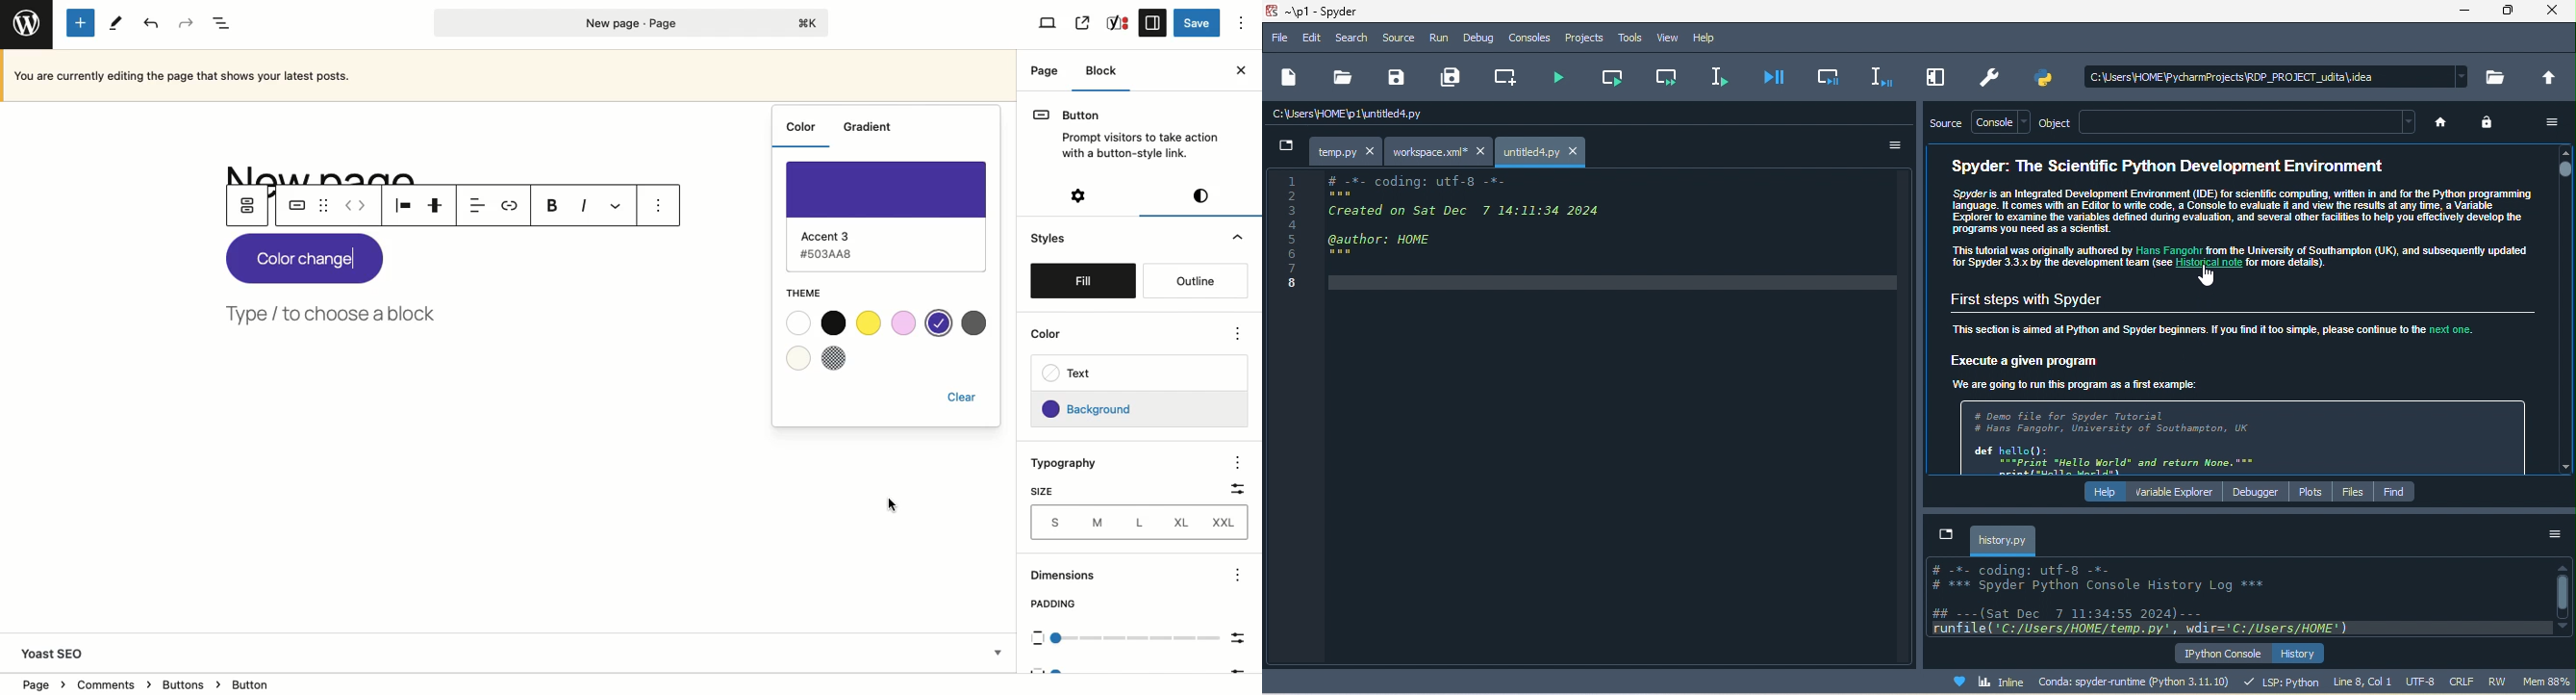 The image size is (2576, 700). I want to click on Wordpress logo, so click(26, 23).